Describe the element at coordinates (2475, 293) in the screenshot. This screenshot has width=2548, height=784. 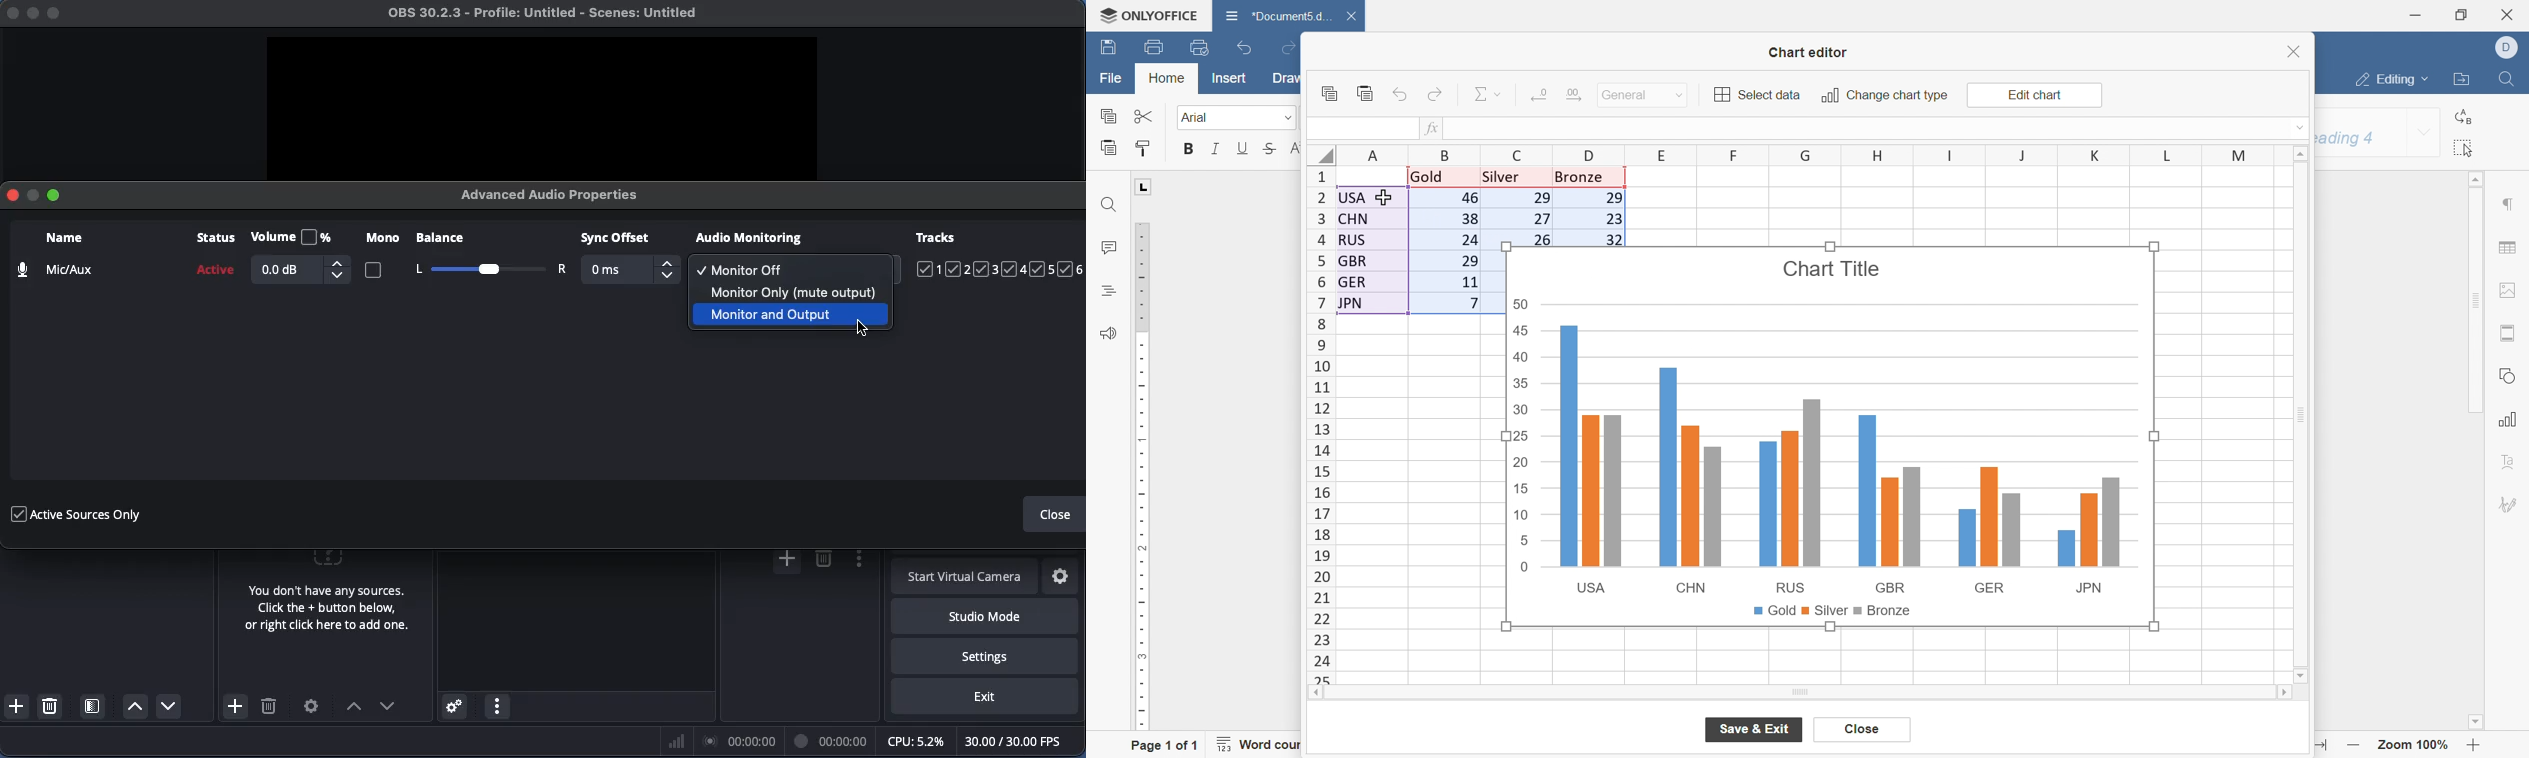
I see `scroll bar` at that location.